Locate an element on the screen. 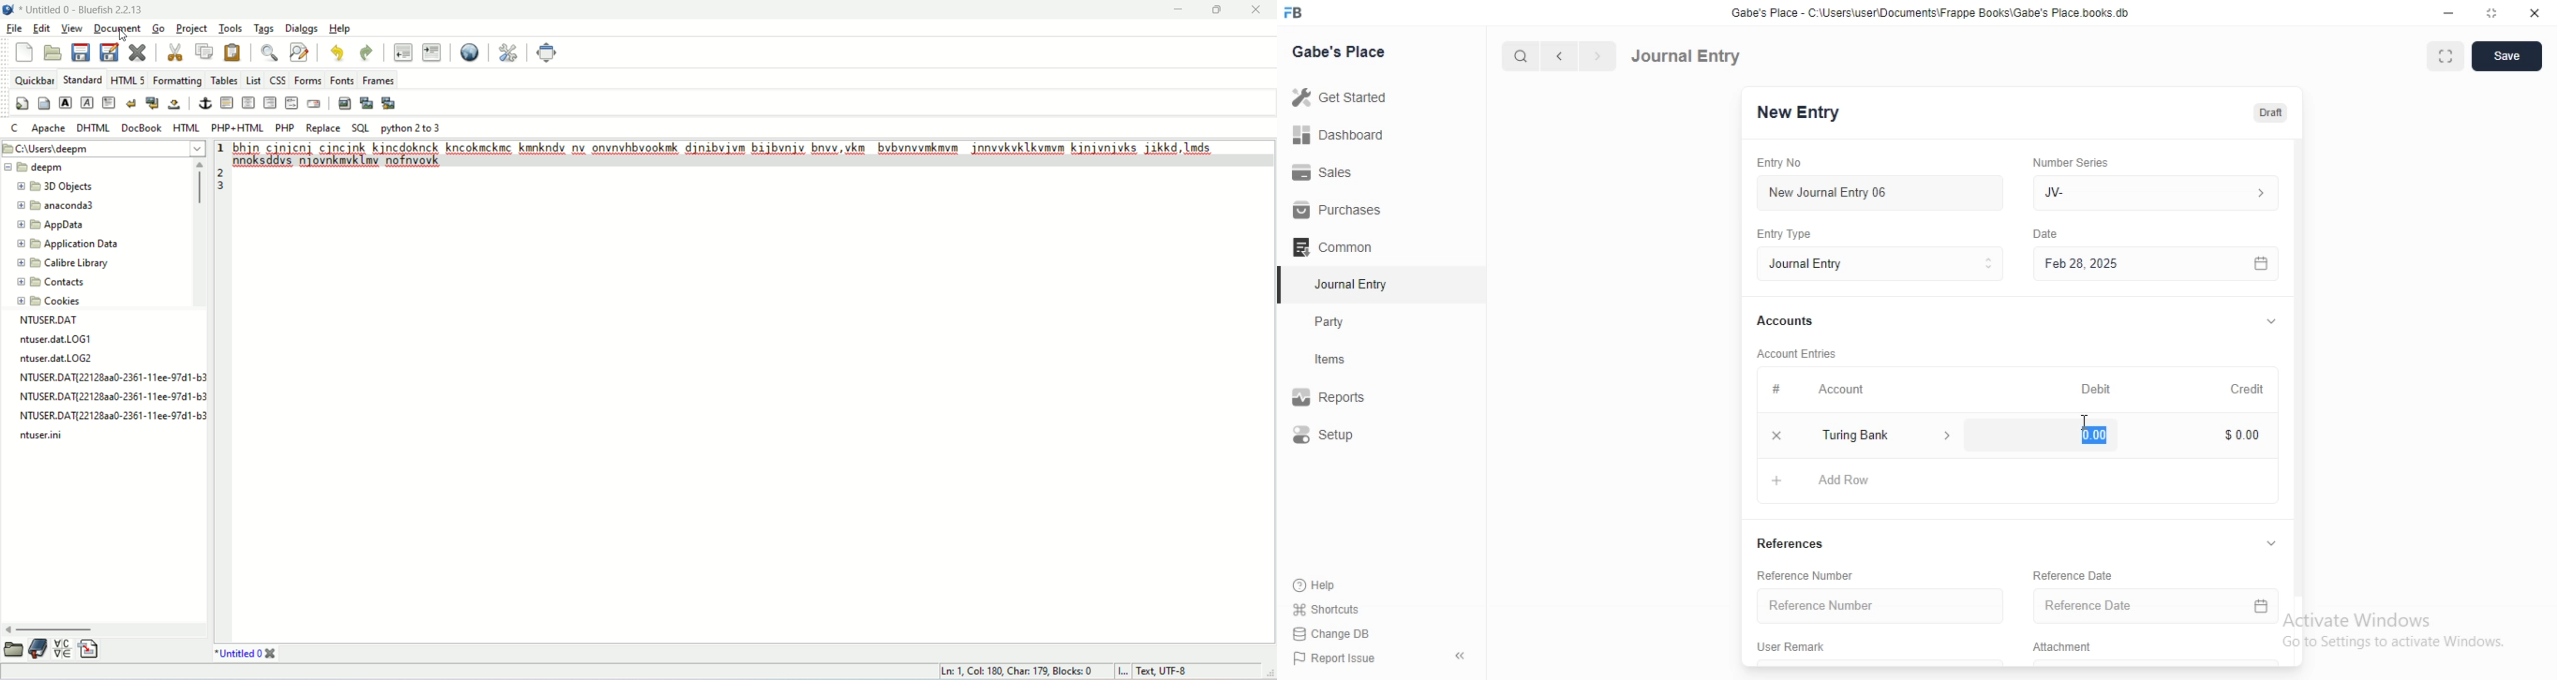 This screenshot has height=700, width=2576. ln, col, char, blocks is located at coordinates (1015, 671).